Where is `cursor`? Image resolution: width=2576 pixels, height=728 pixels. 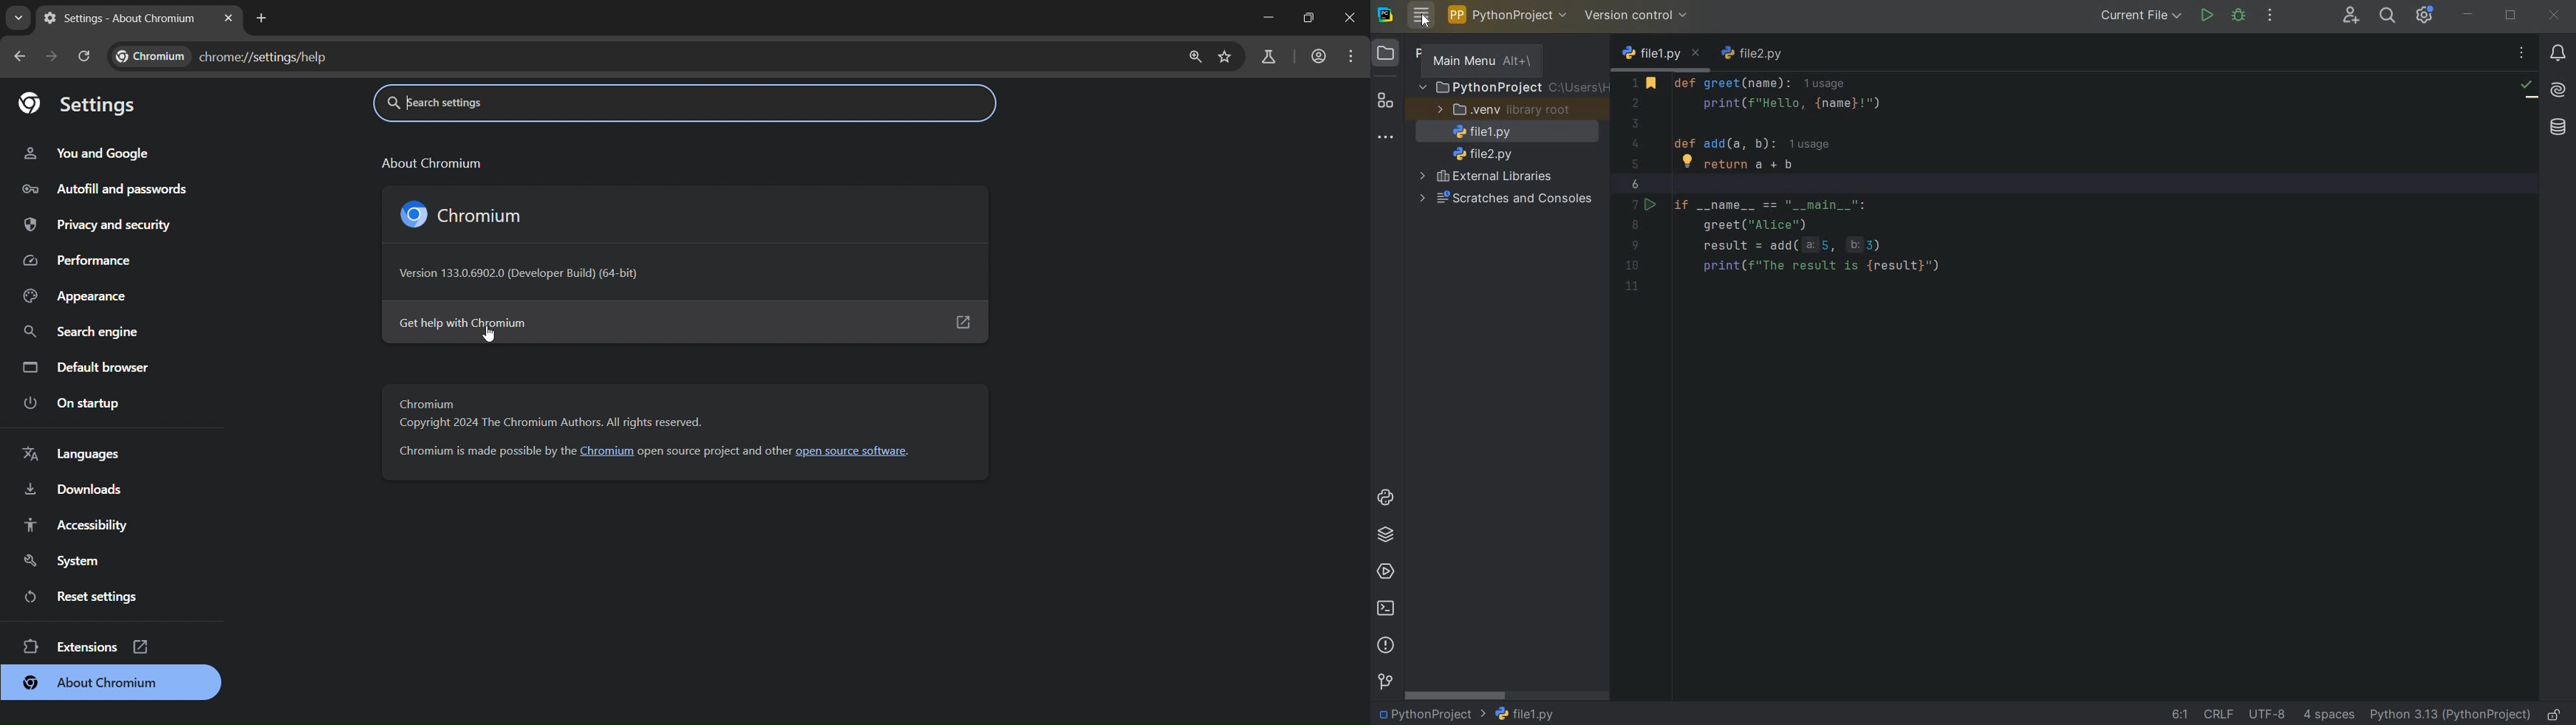
cursor is located at coordinates (1426, 20).